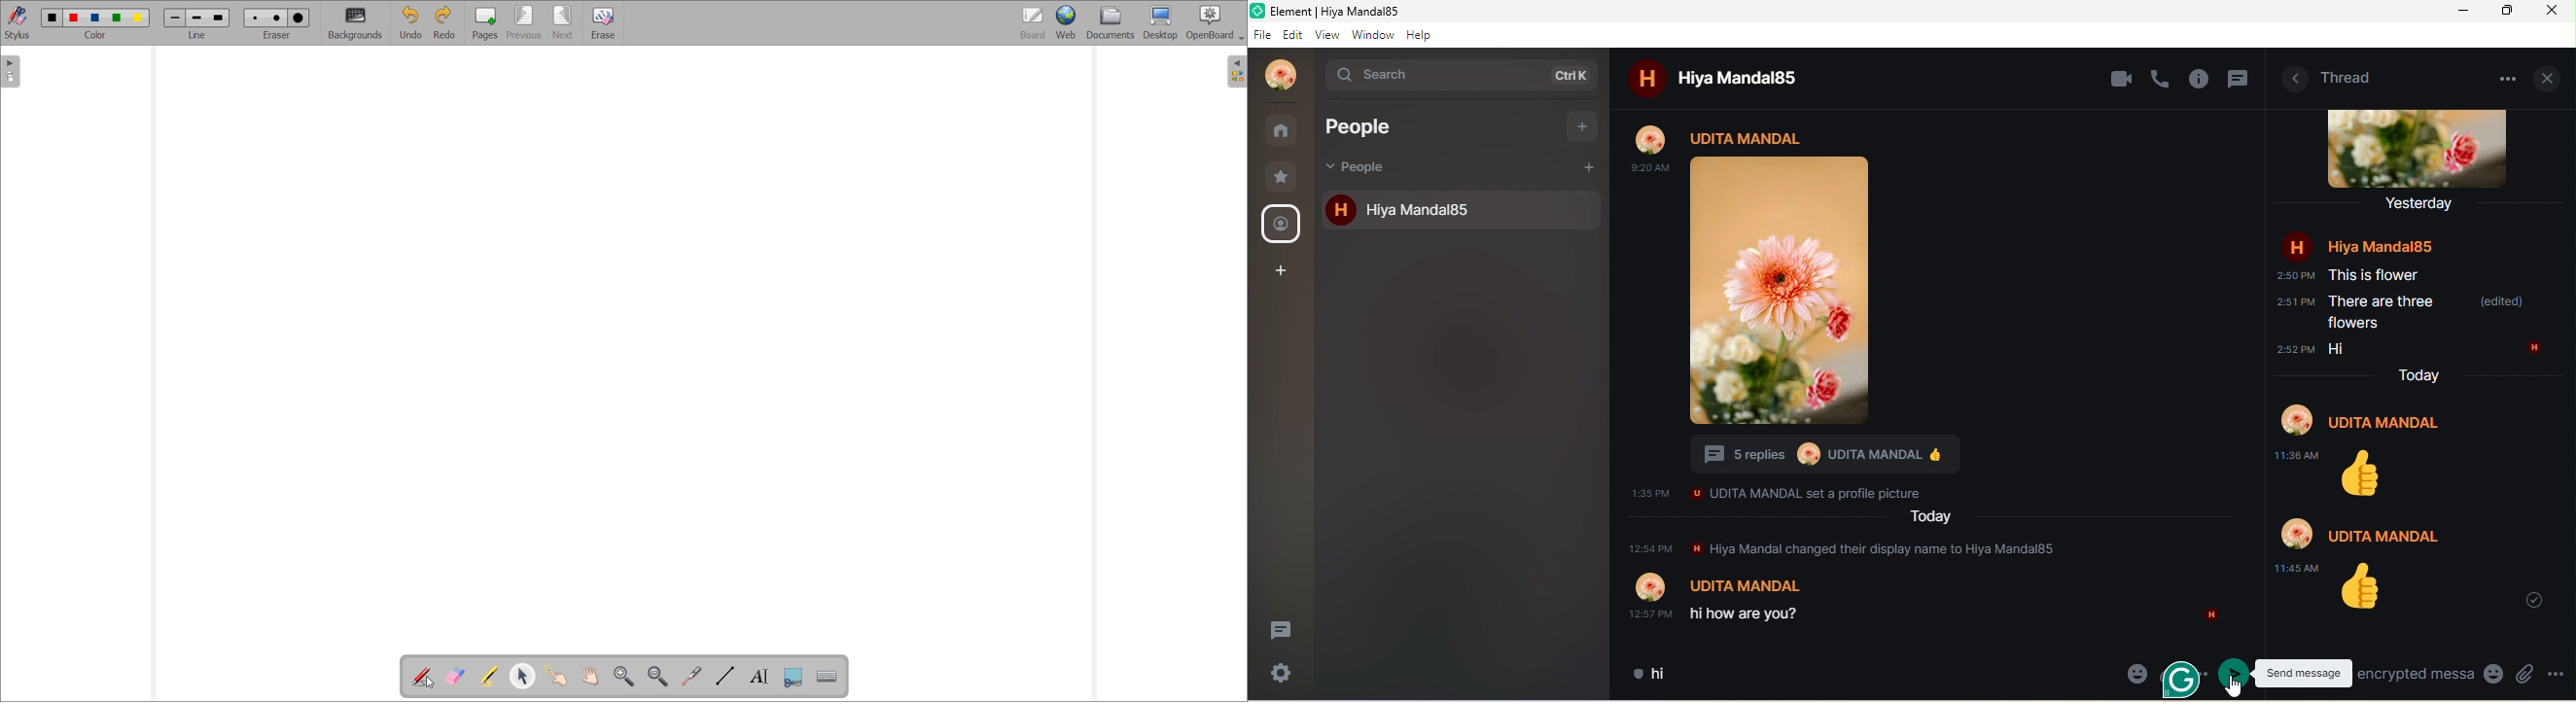 The height and width of the screenshot is (728, 2576). I want to click on color, so click(98, 18).